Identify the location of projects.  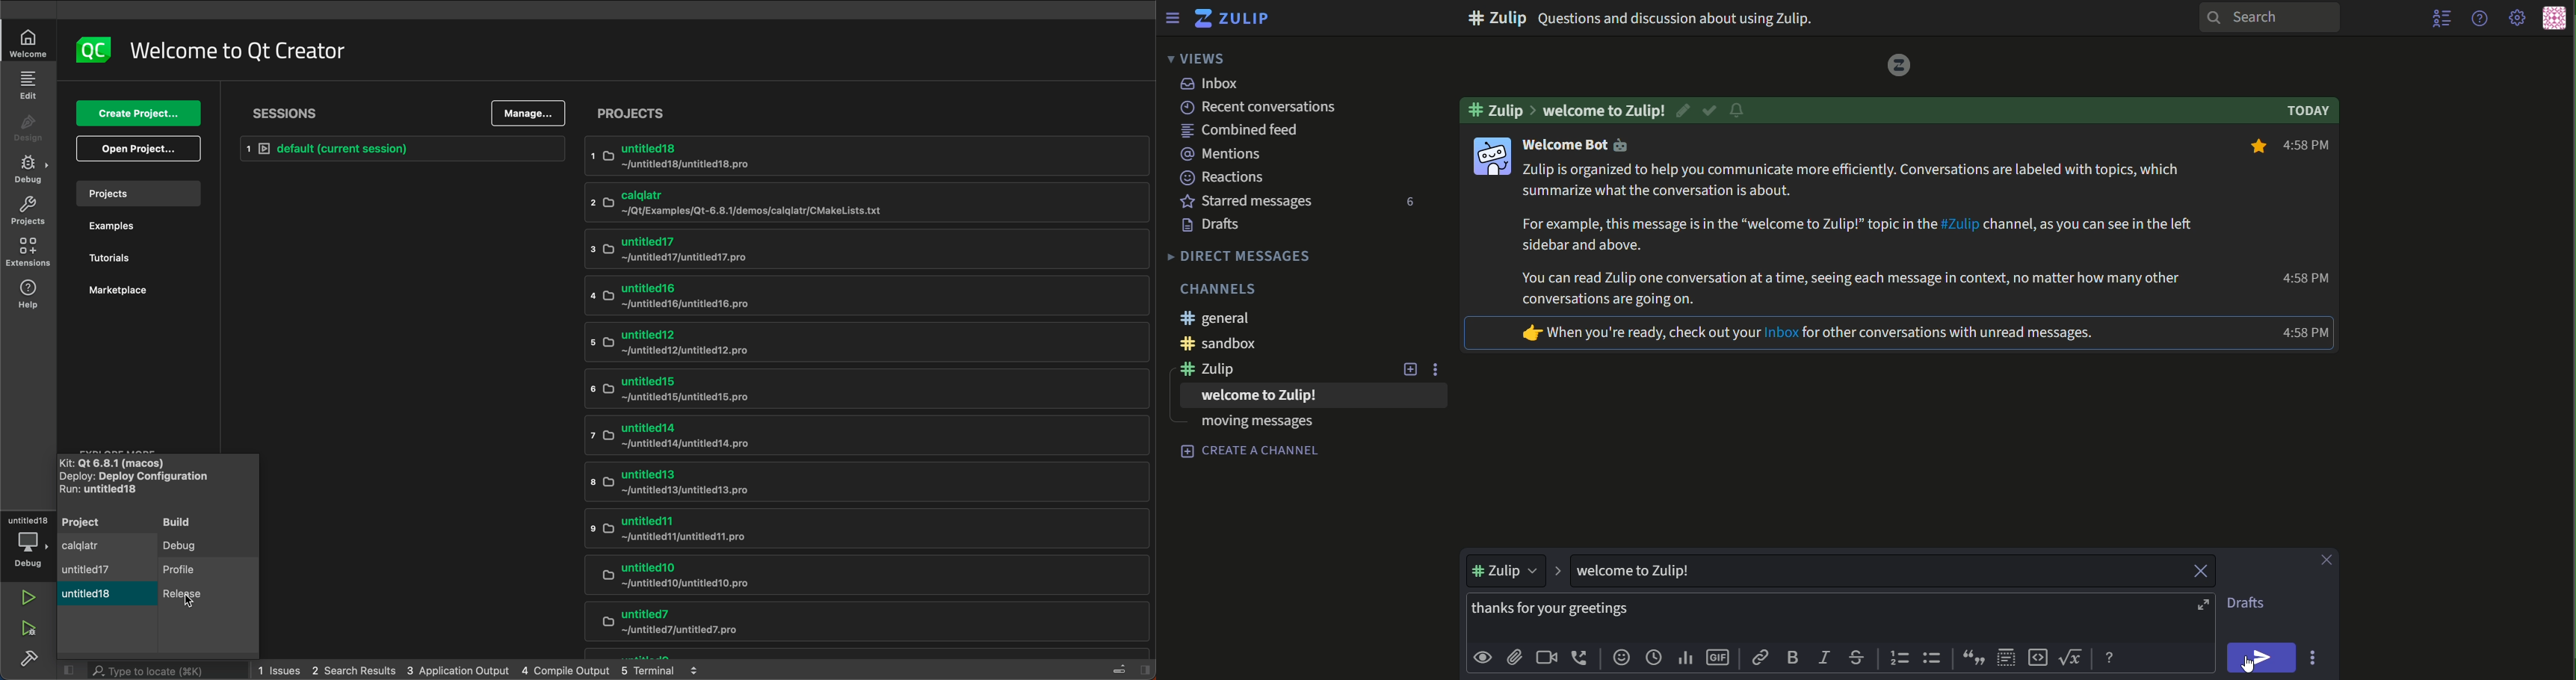
(30, 210).